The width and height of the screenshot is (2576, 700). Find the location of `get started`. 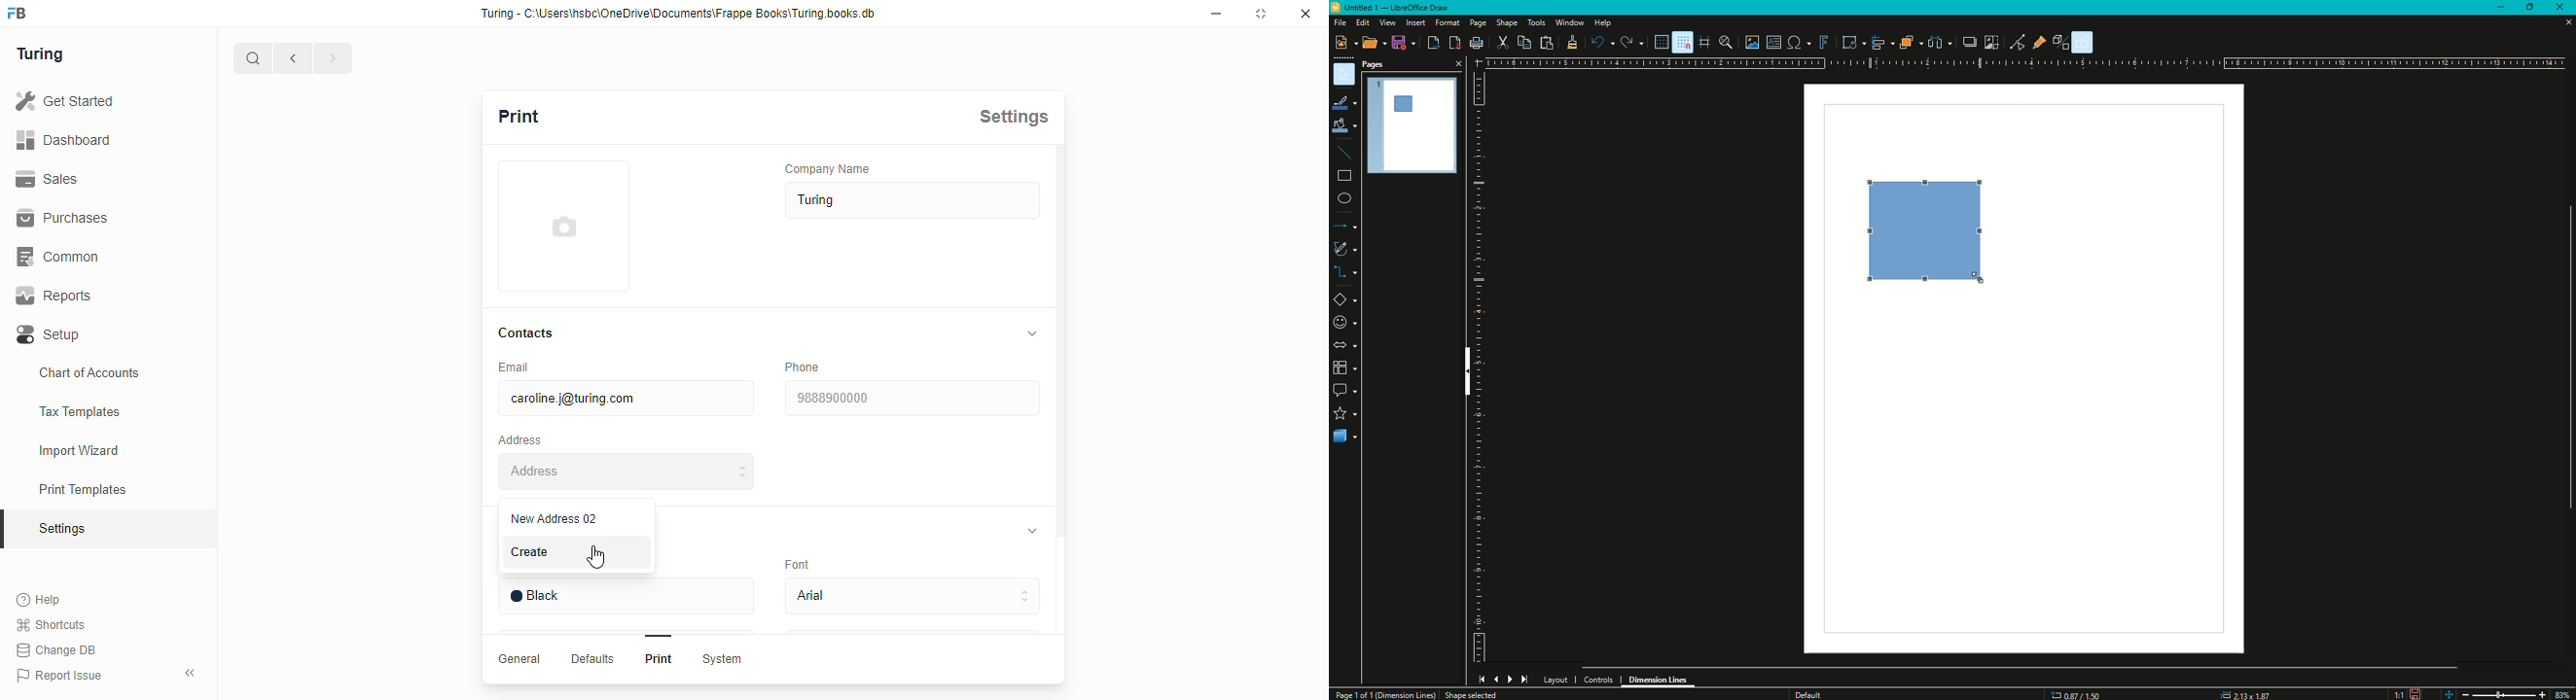

get started is located at coordinates (64, 101).